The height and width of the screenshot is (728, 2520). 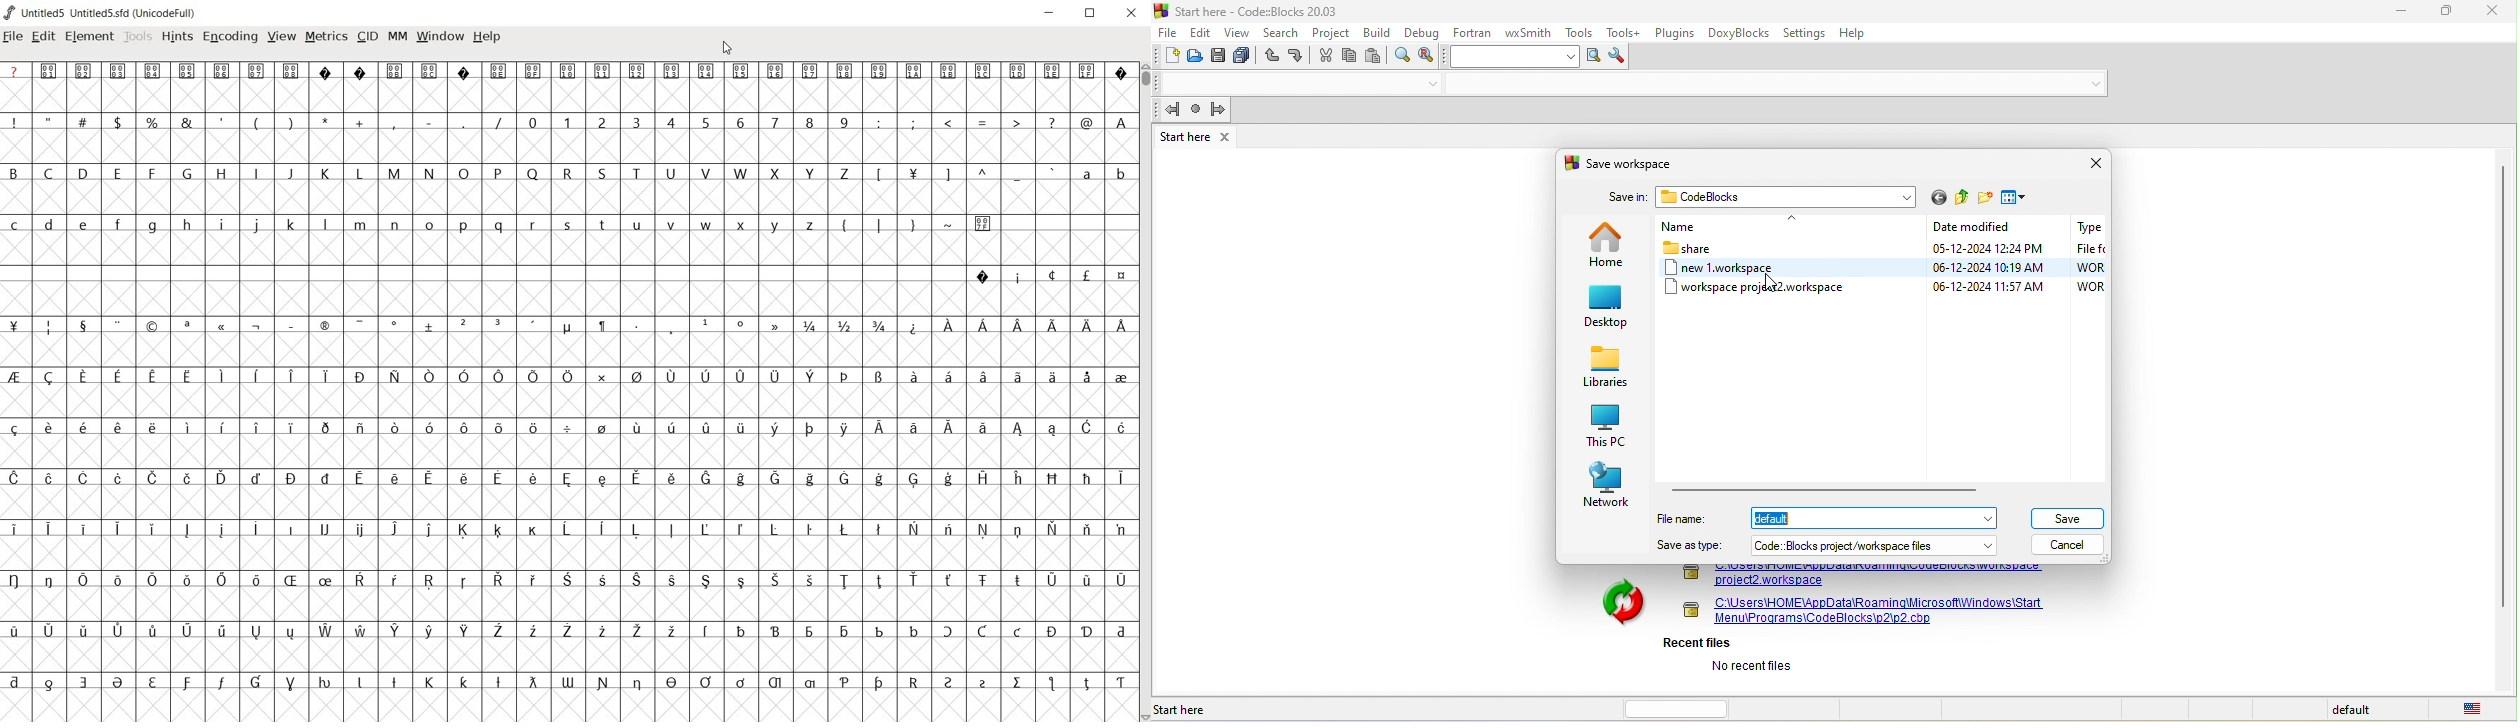 What do you see at coordinates (877, 122) in the screenshot?
I see `:` at bounding box center [877, 122].